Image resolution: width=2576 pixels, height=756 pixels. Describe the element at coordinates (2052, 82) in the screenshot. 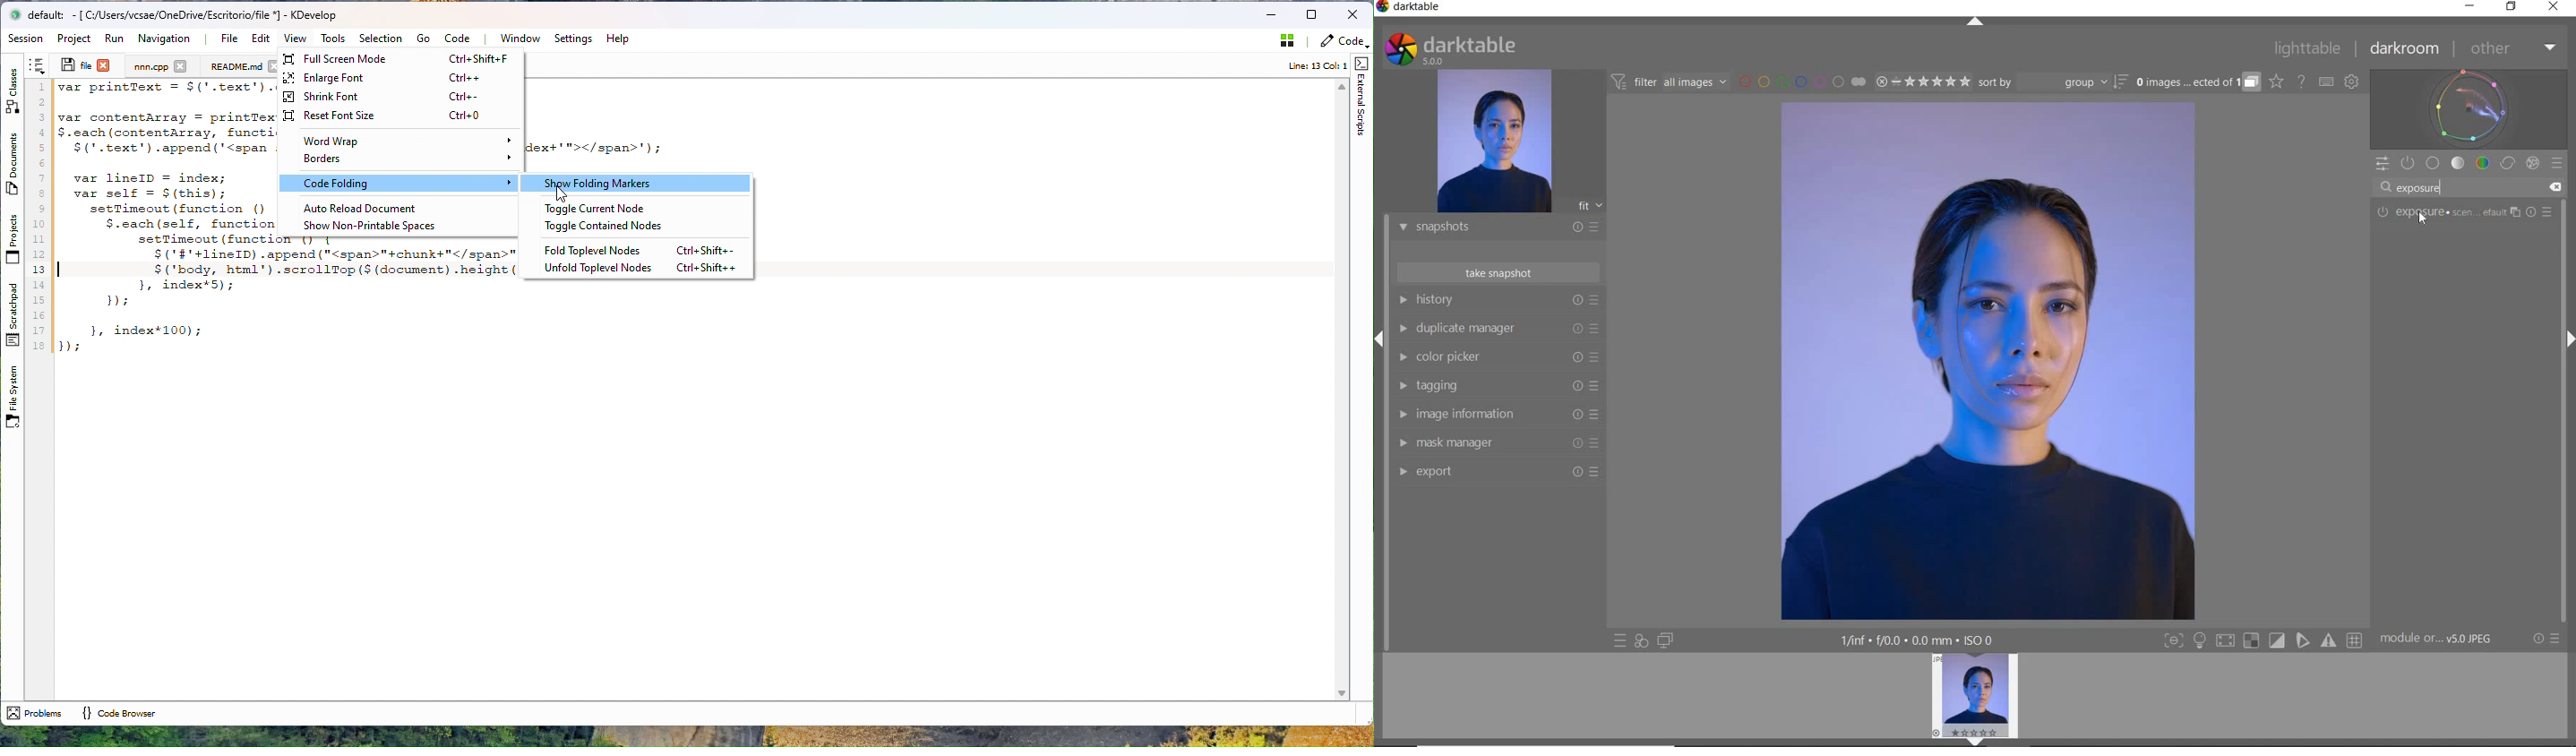

I see `SORT` at that location.